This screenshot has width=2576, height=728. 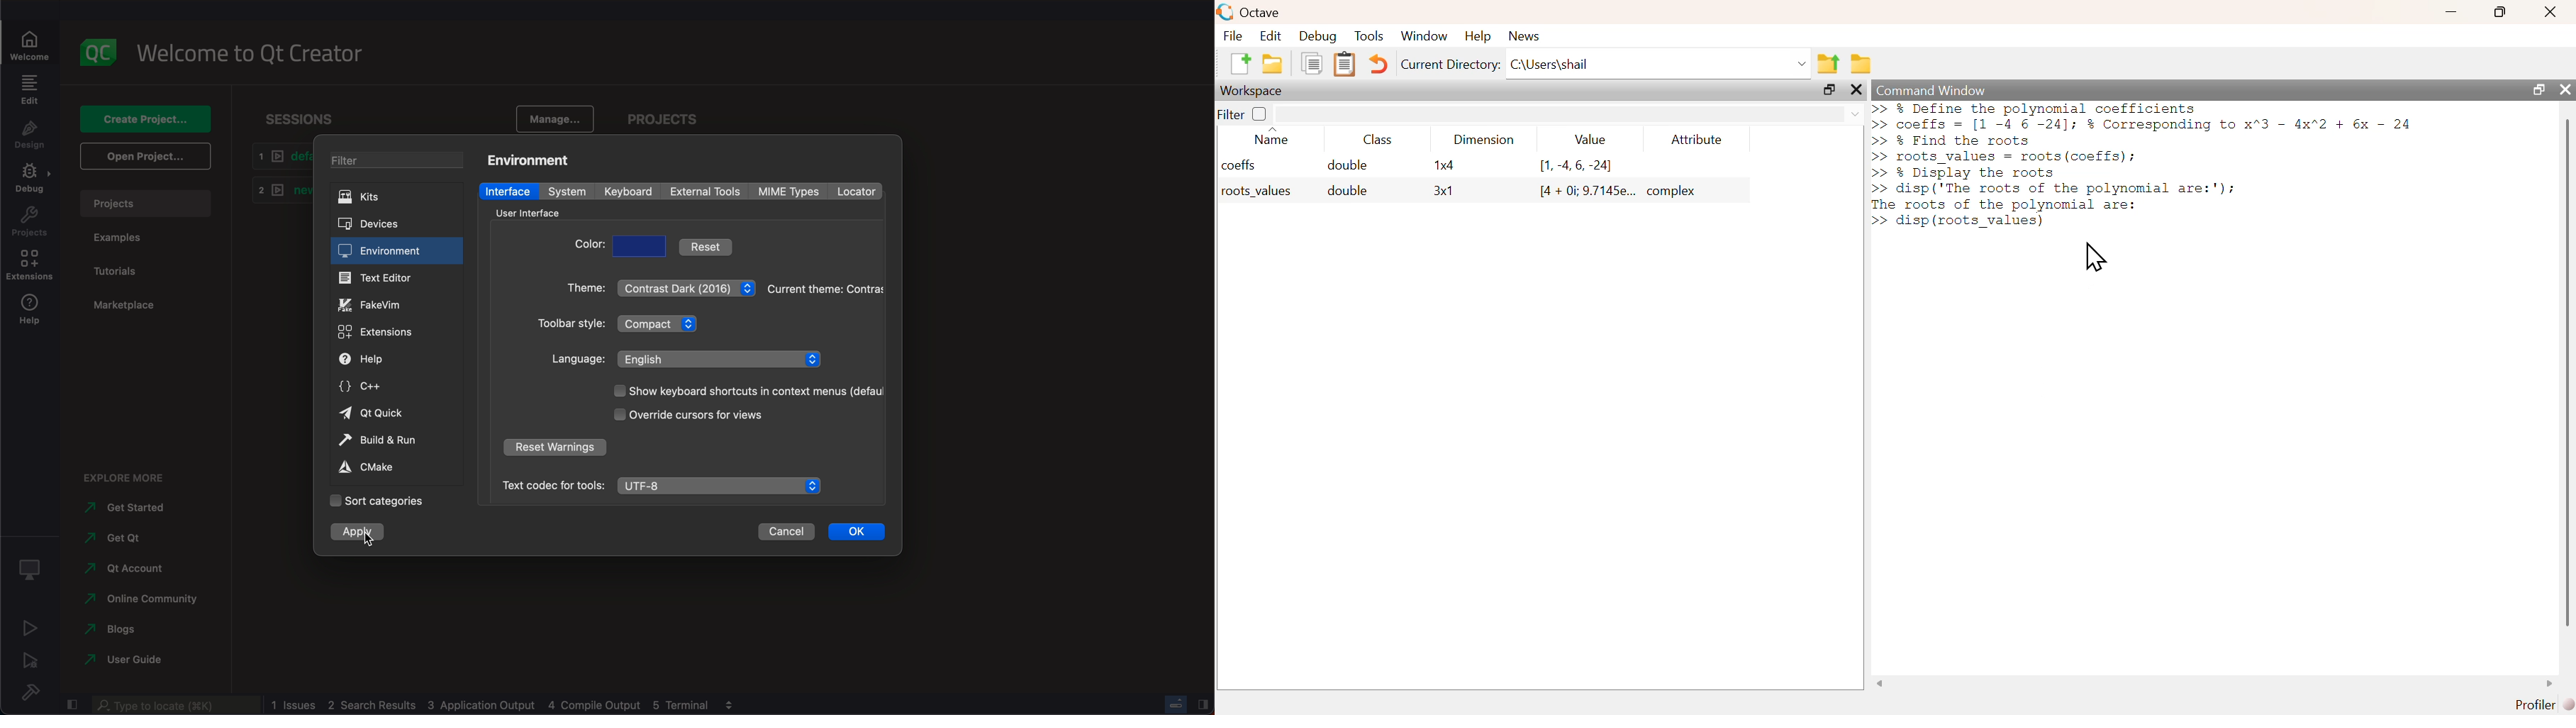 What do you see at coordinates (2536, 89) in the screenshot?
I see `maximize` at bounding box center [2536, 89].